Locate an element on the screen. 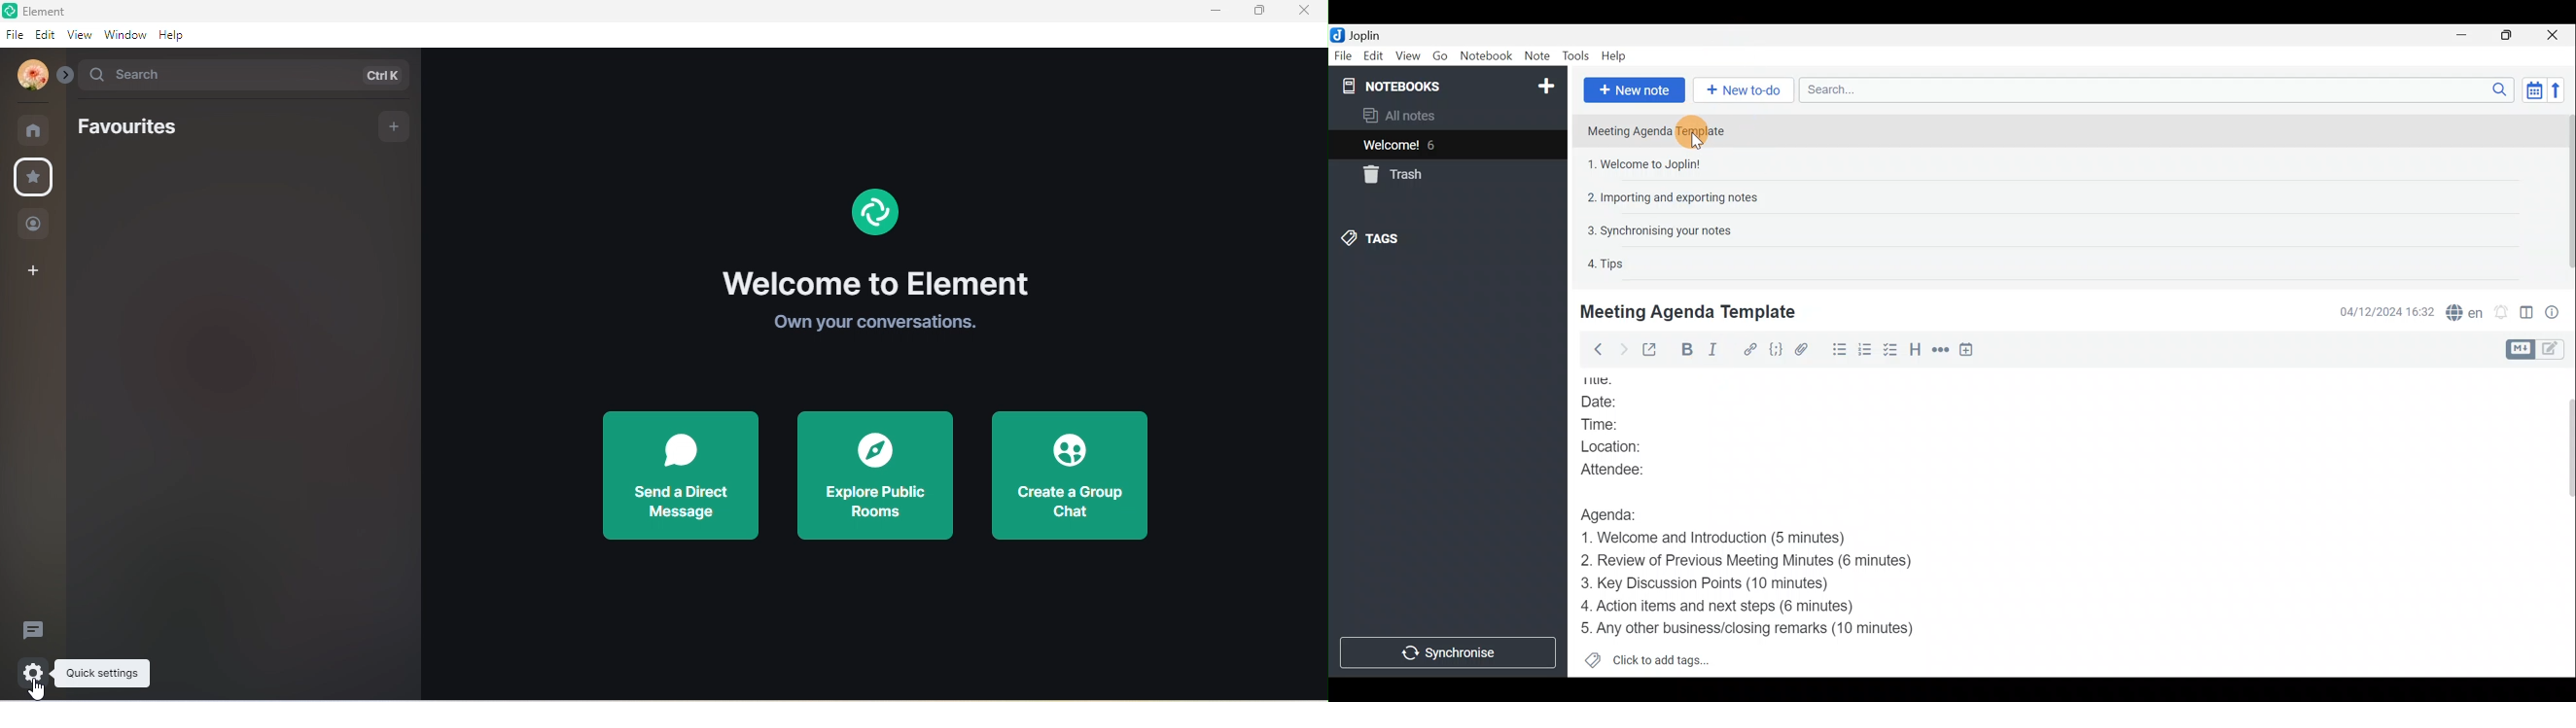 The height and width of the screenshot is (728, 2576). Joplin is located at coordinates (1364, 34).